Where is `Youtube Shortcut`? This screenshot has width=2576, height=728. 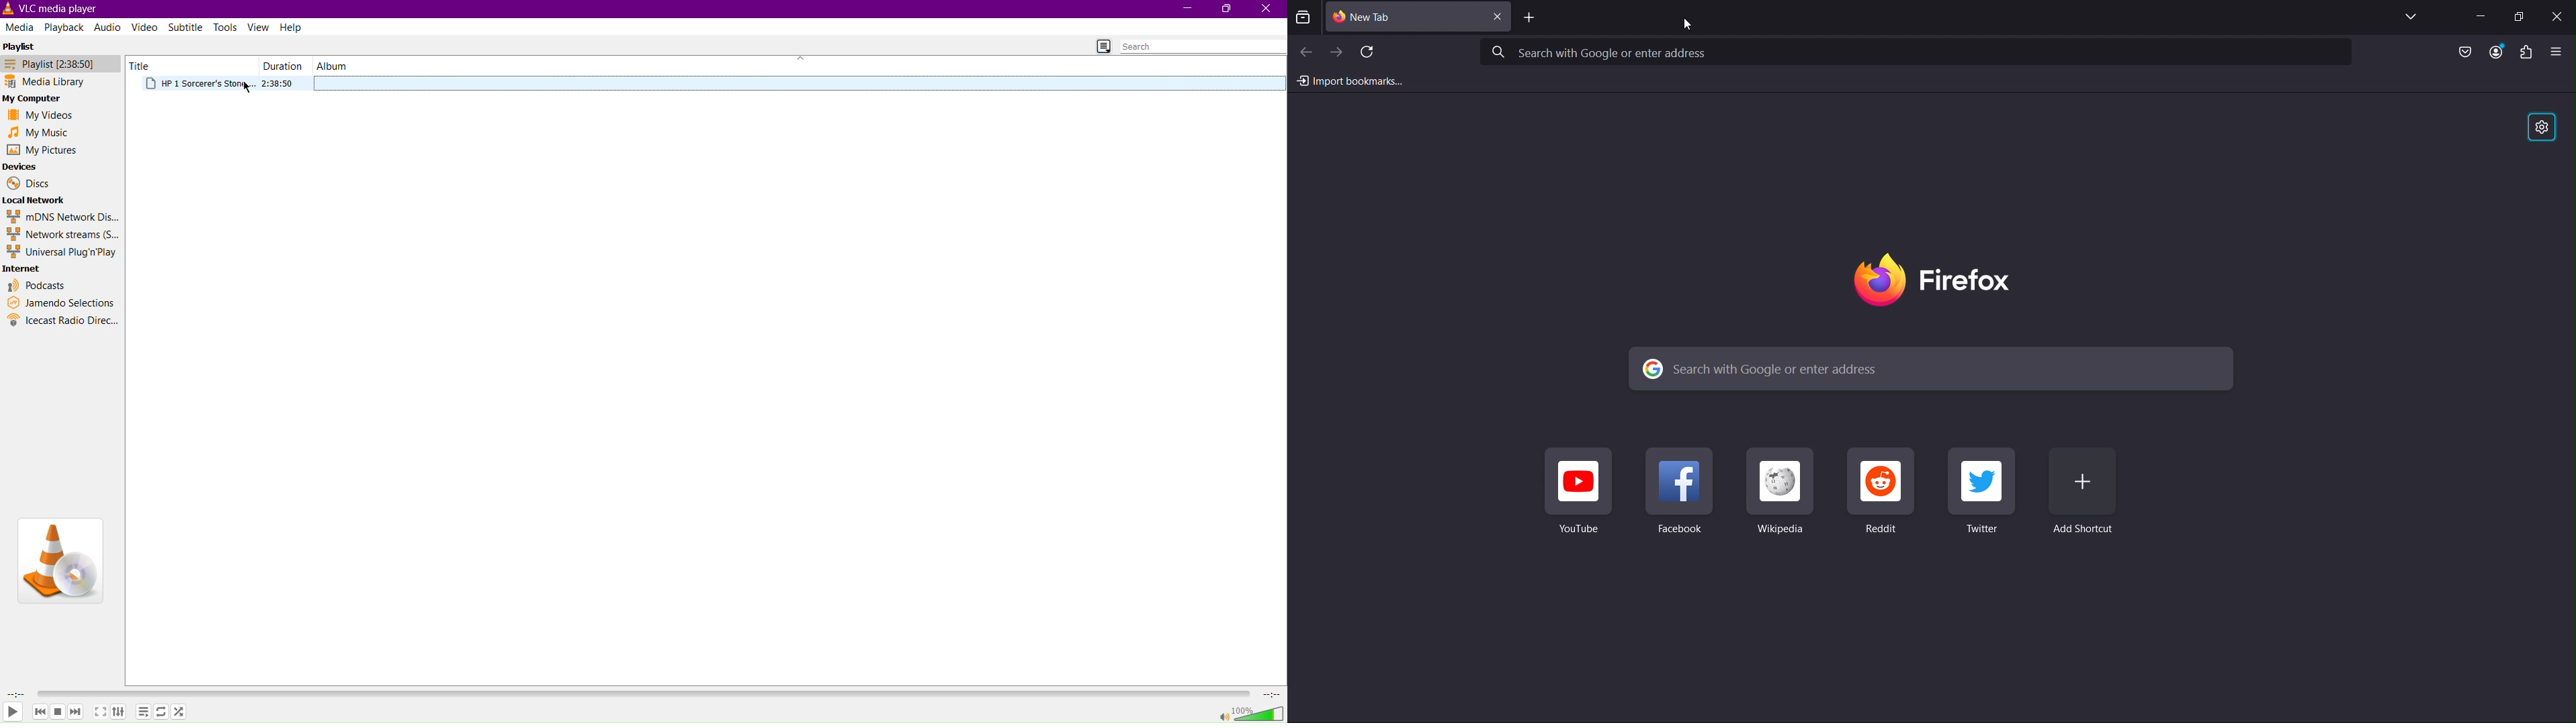
Youtube Shortcut is located at coordinates (1579, 495).